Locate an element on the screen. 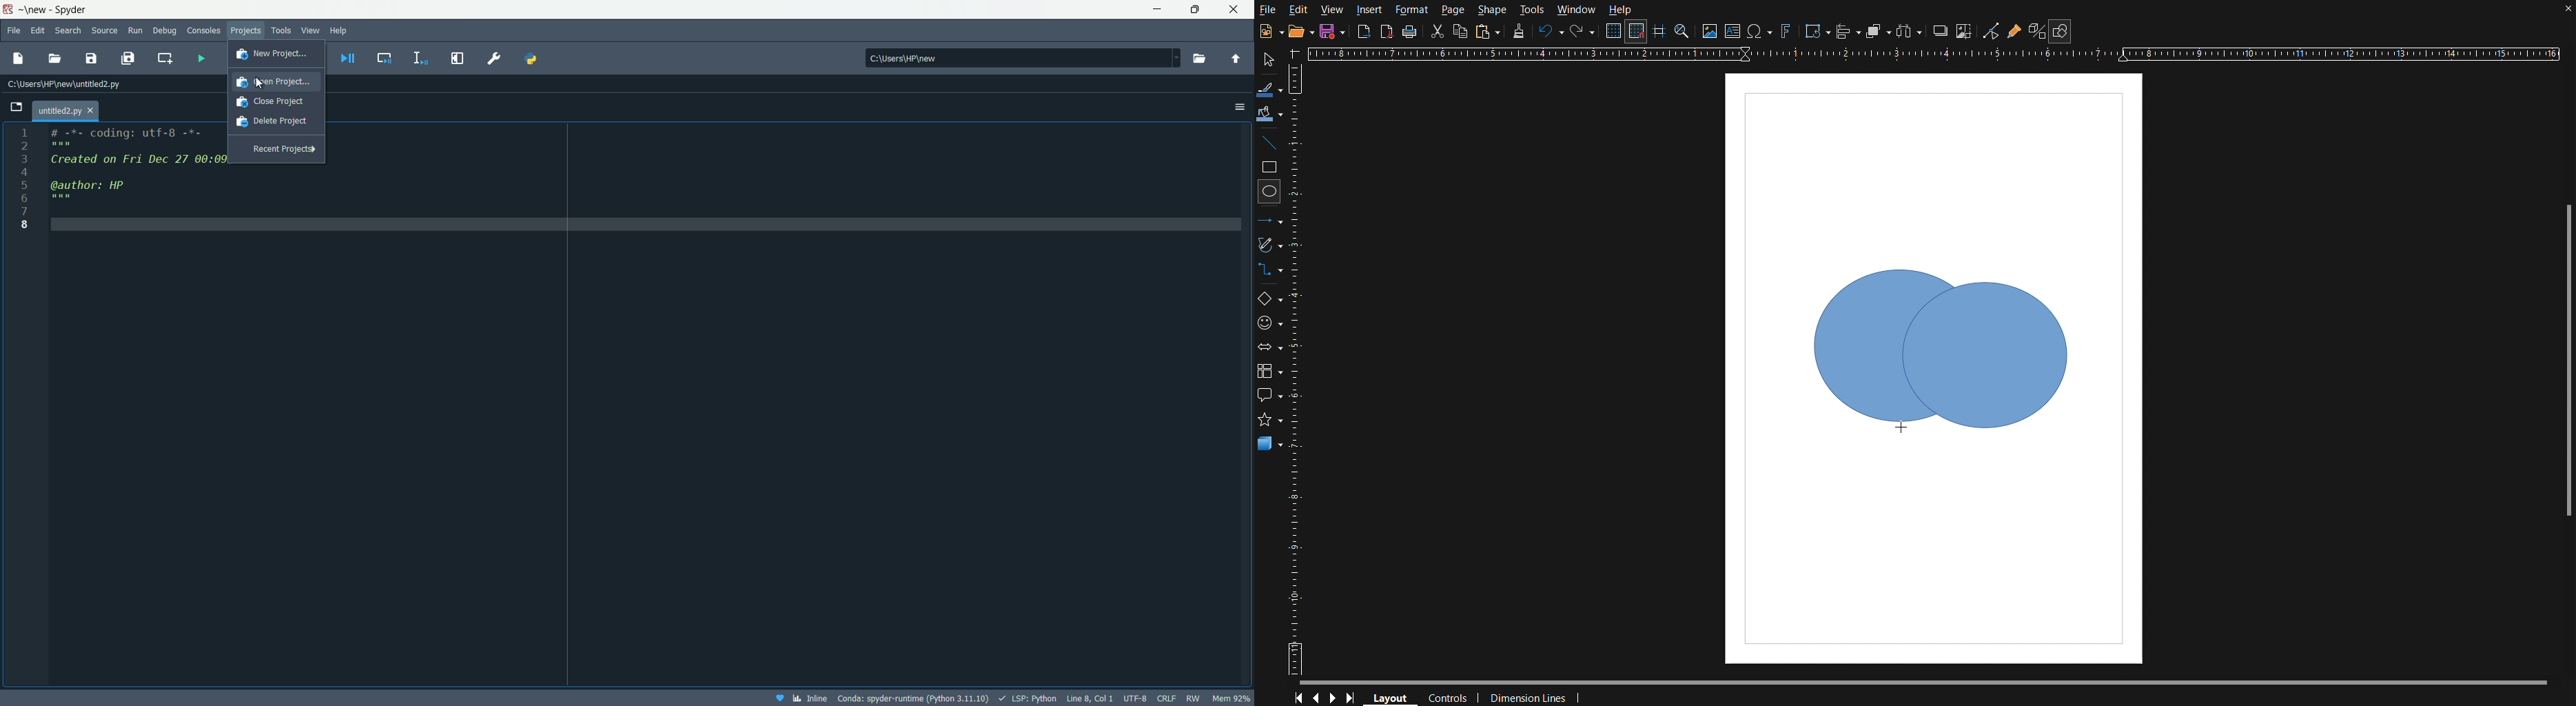 The width and height of the screenshot is (2576, 728). Copy is located at coordinates (1460, 31).